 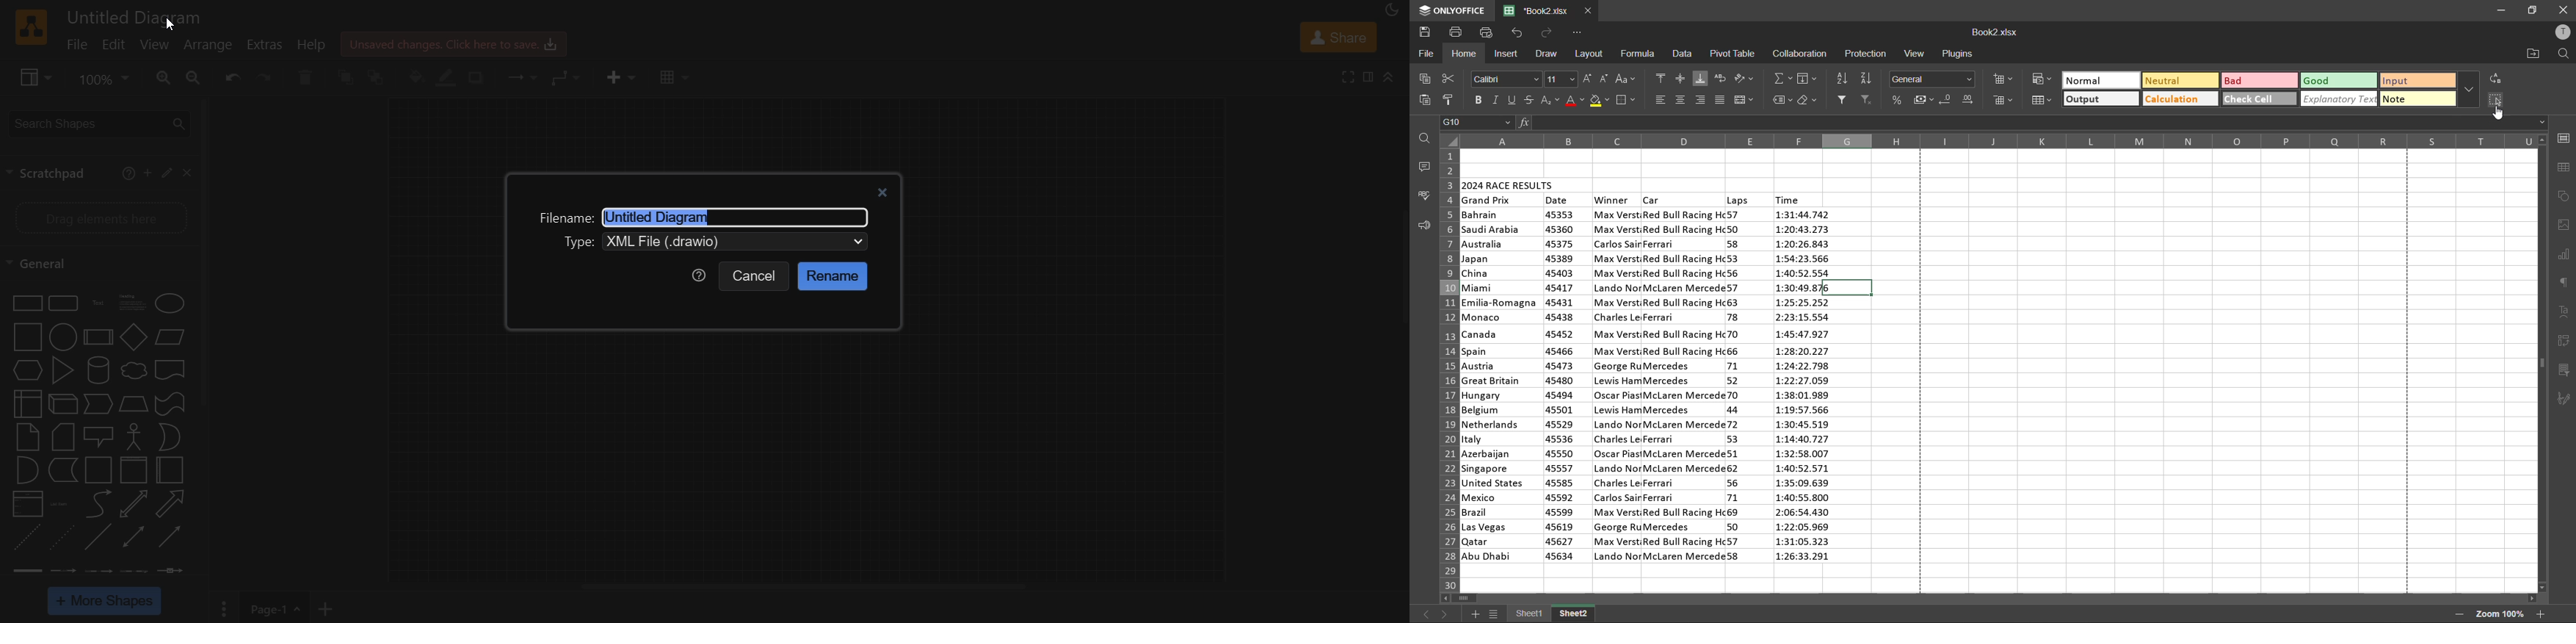 What do you see at coordinates (2535, 9) in the screenshot?
I see `maximize` at bounding box center [2535, 9].